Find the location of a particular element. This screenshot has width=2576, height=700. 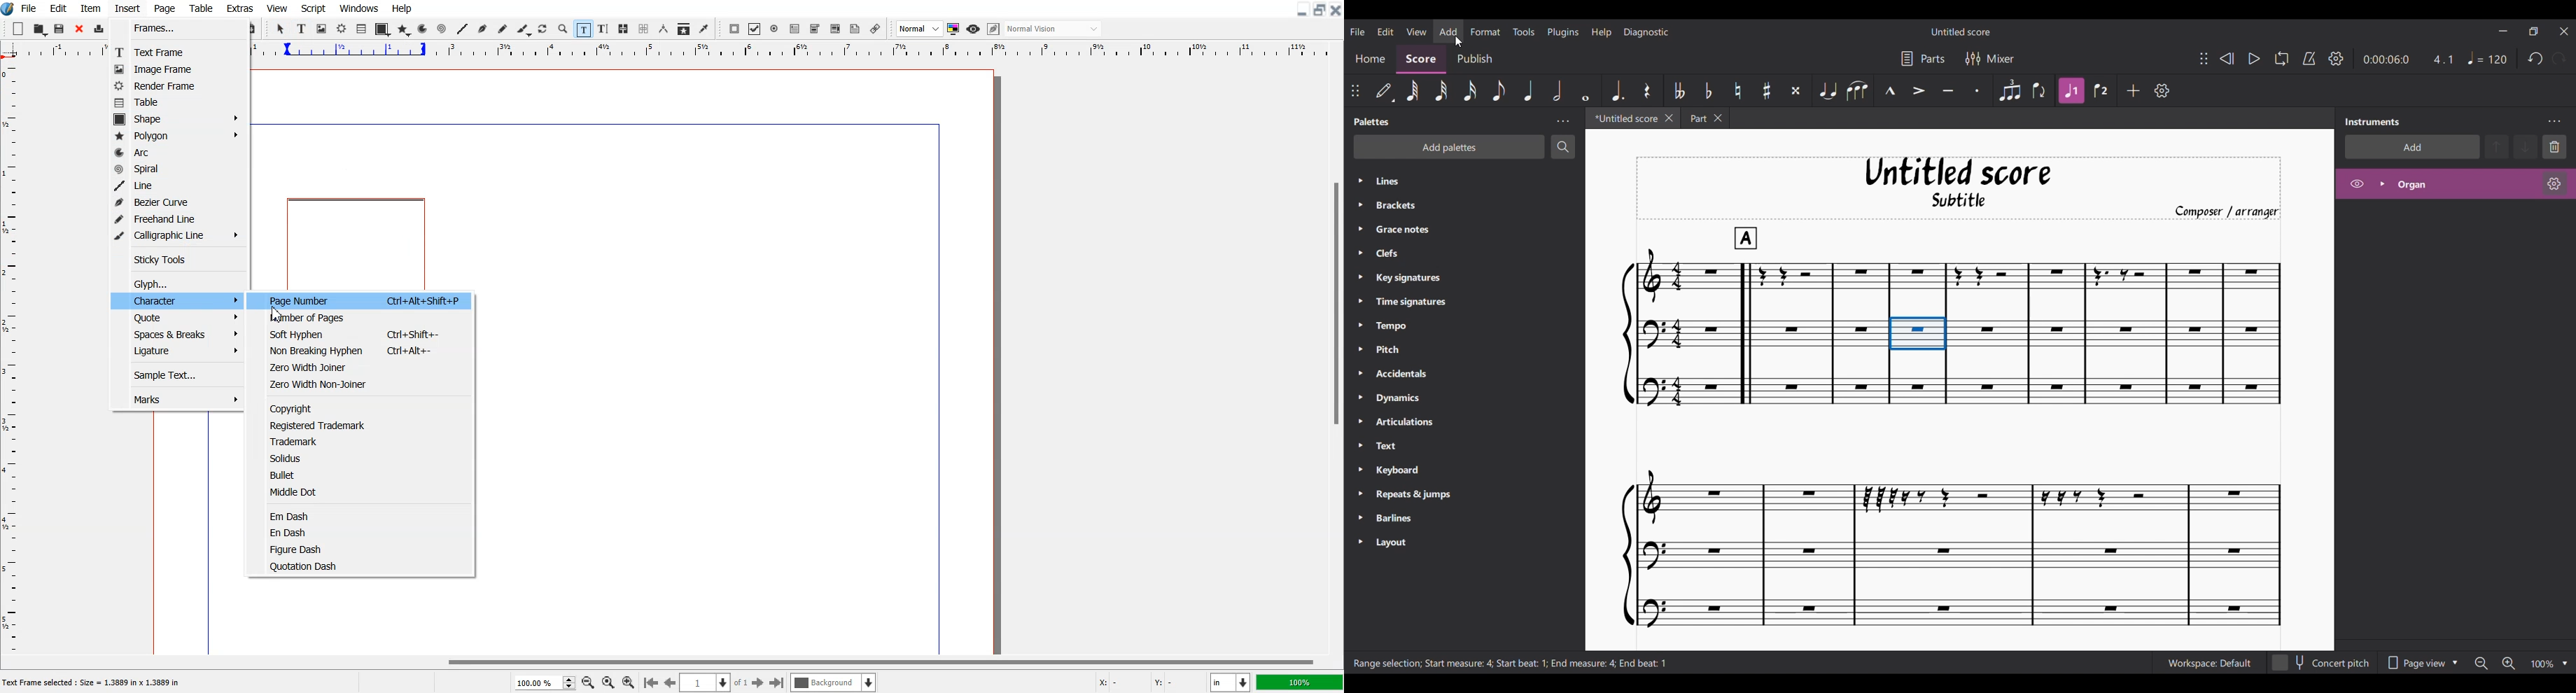

Polygon is located at coordinates (178, 135).